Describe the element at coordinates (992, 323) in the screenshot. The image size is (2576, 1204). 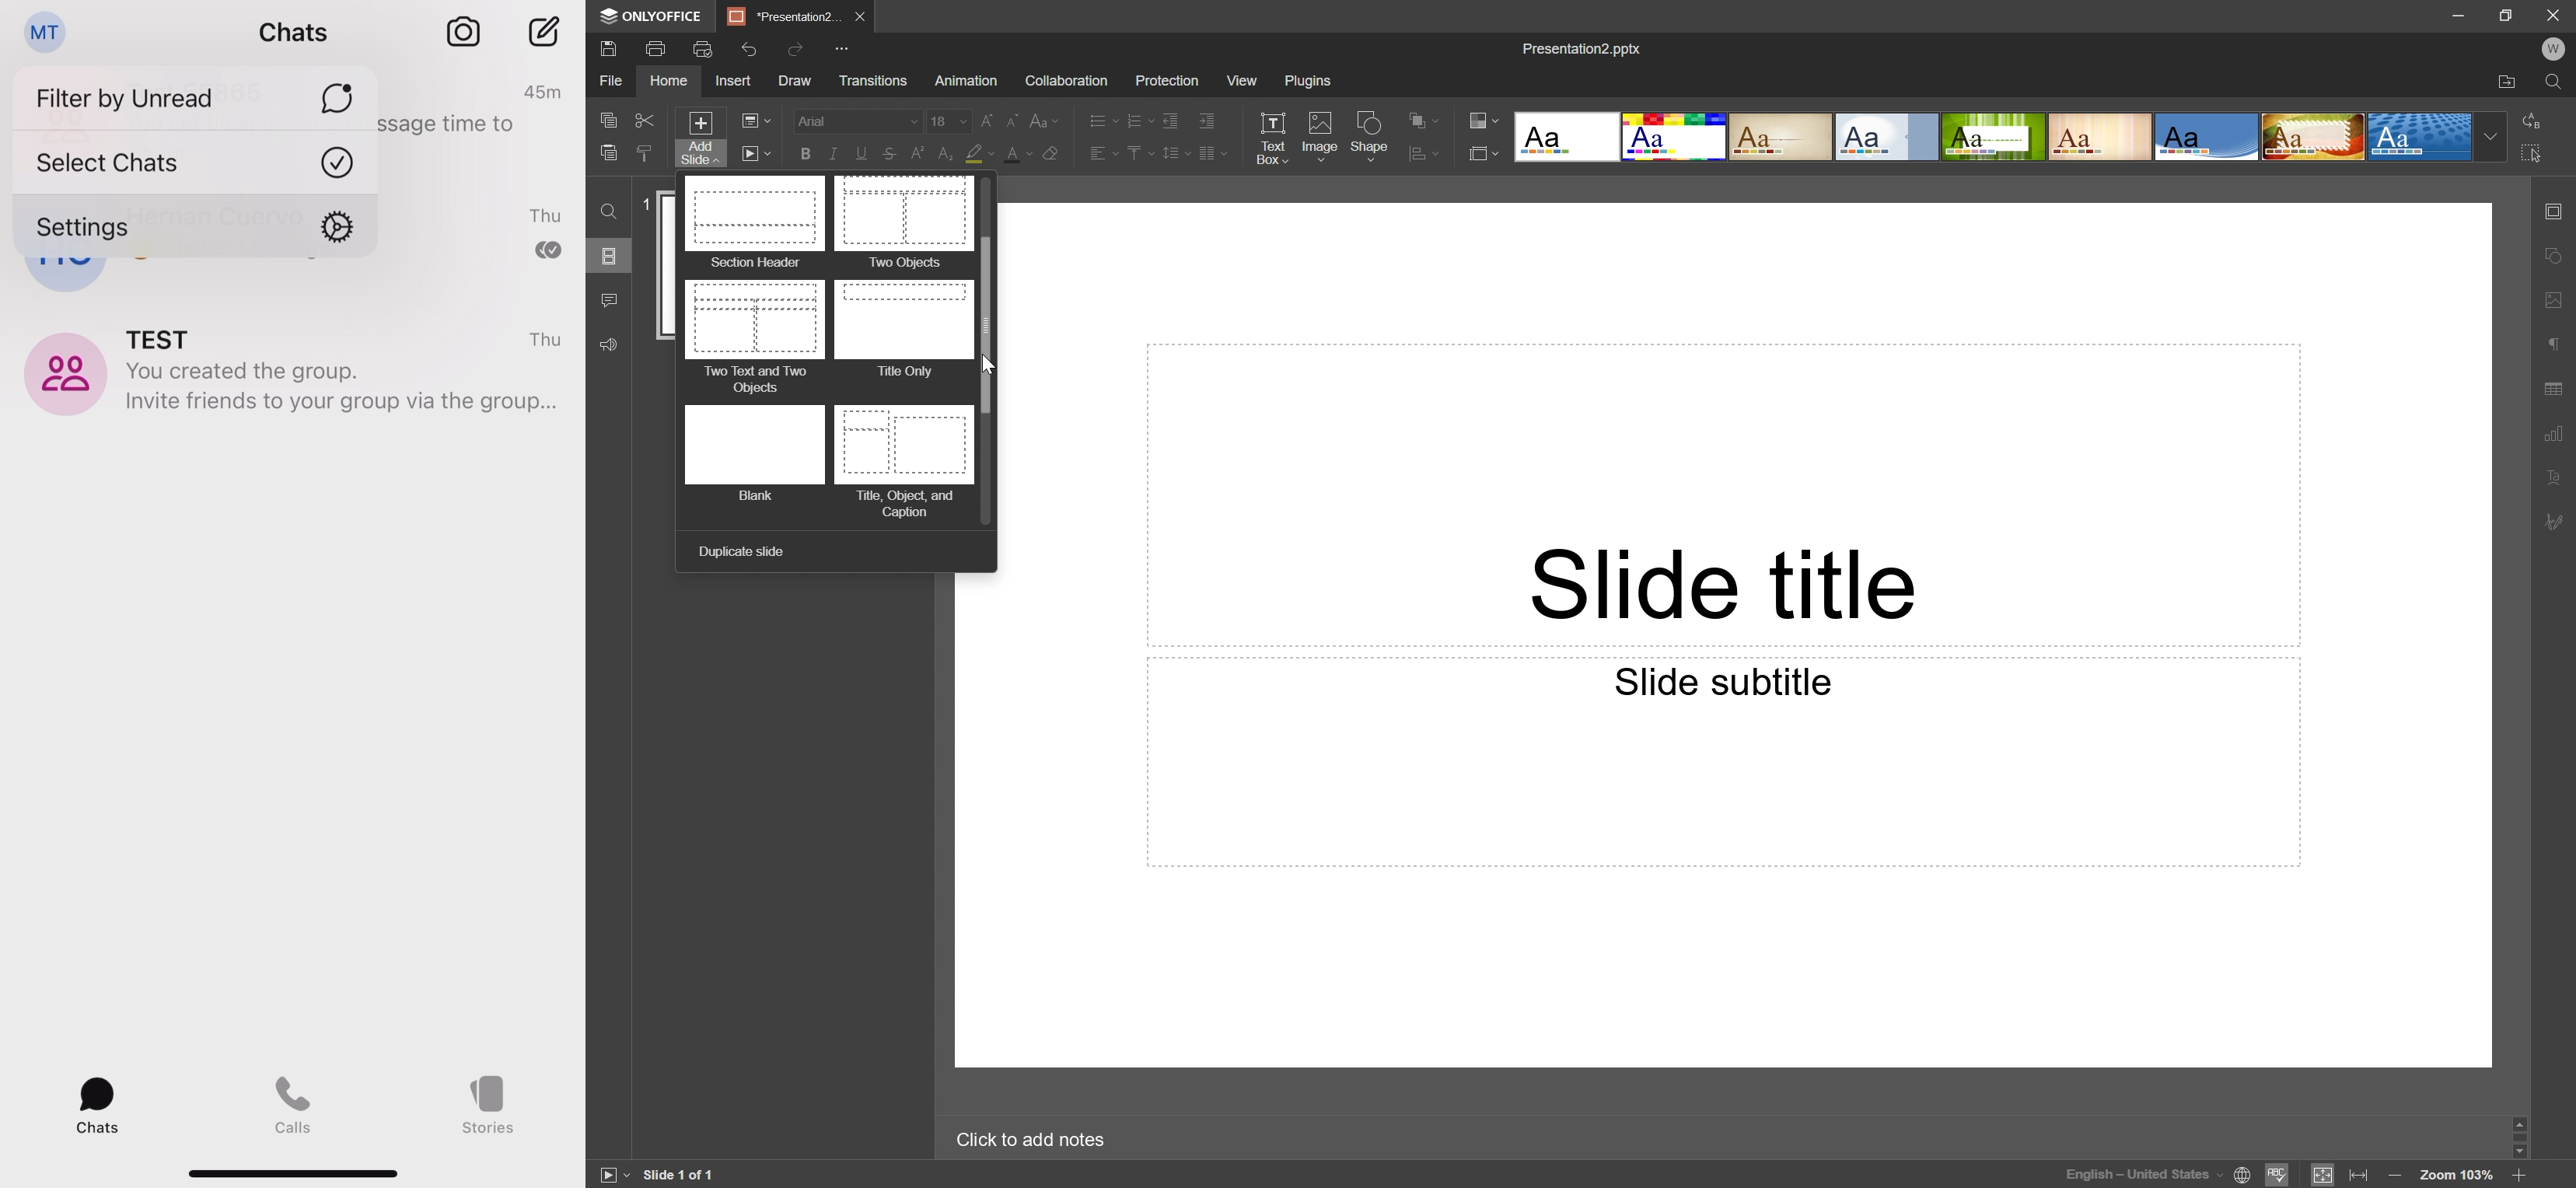
I see `Scroll Bar` at that location.